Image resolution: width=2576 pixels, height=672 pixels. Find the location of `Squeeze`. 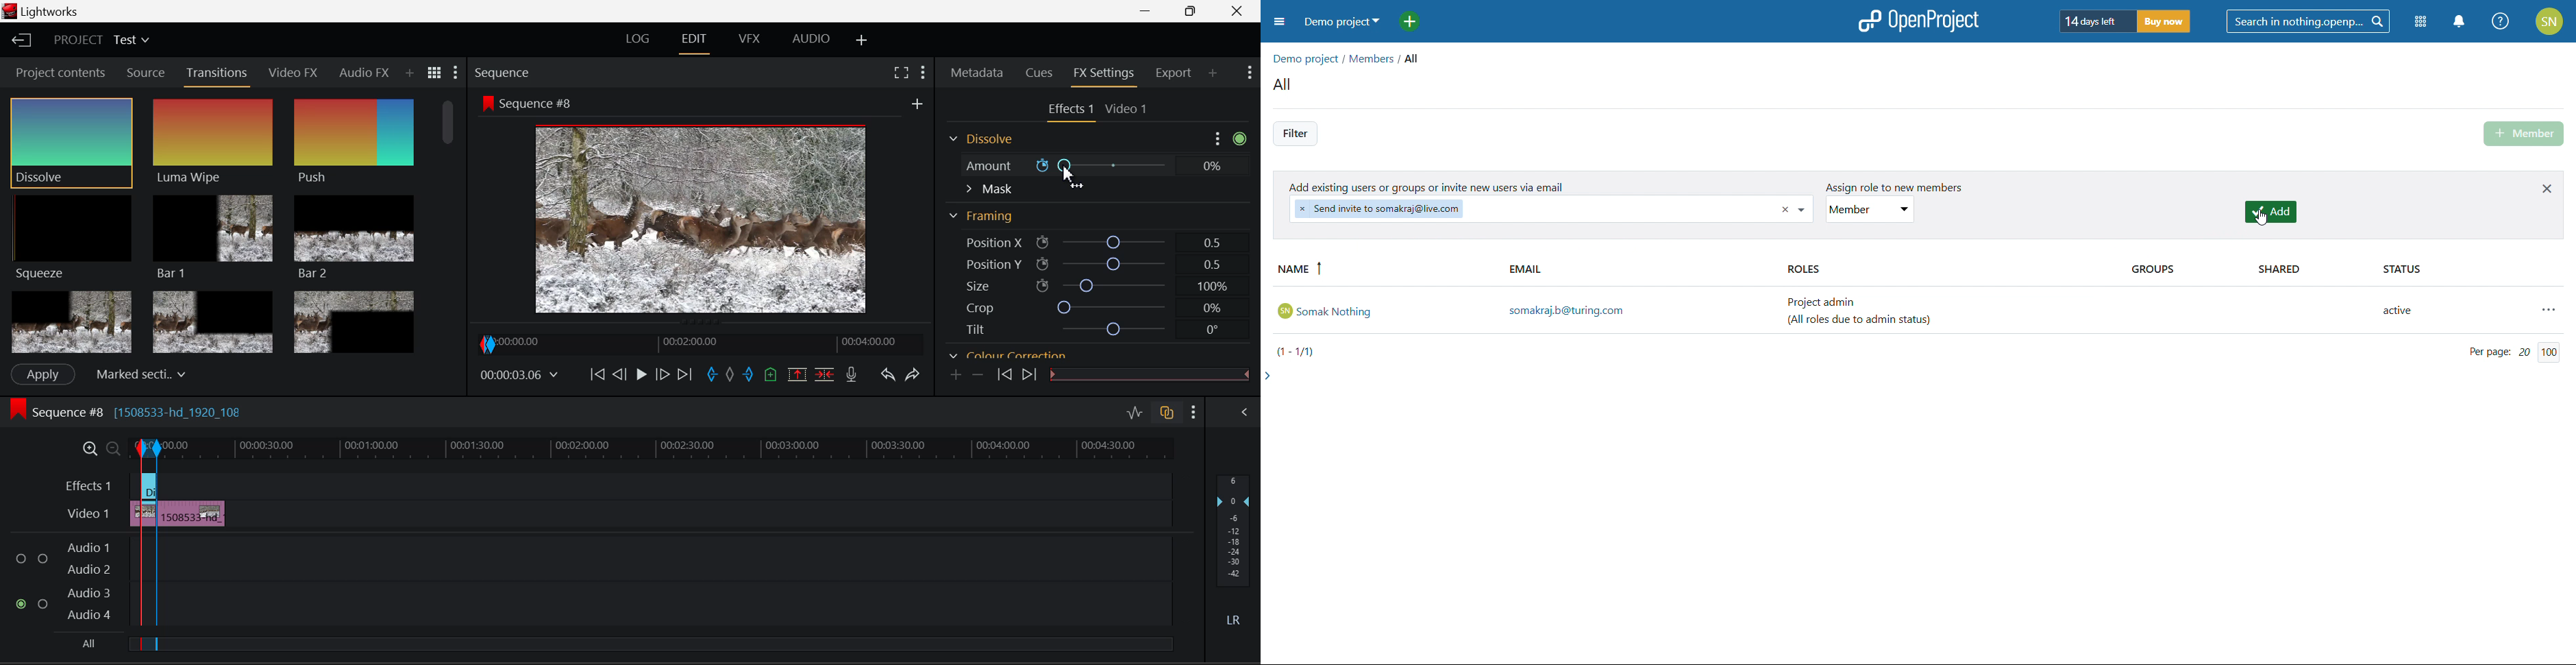

Squeeze is located at coordinates (74, 239).